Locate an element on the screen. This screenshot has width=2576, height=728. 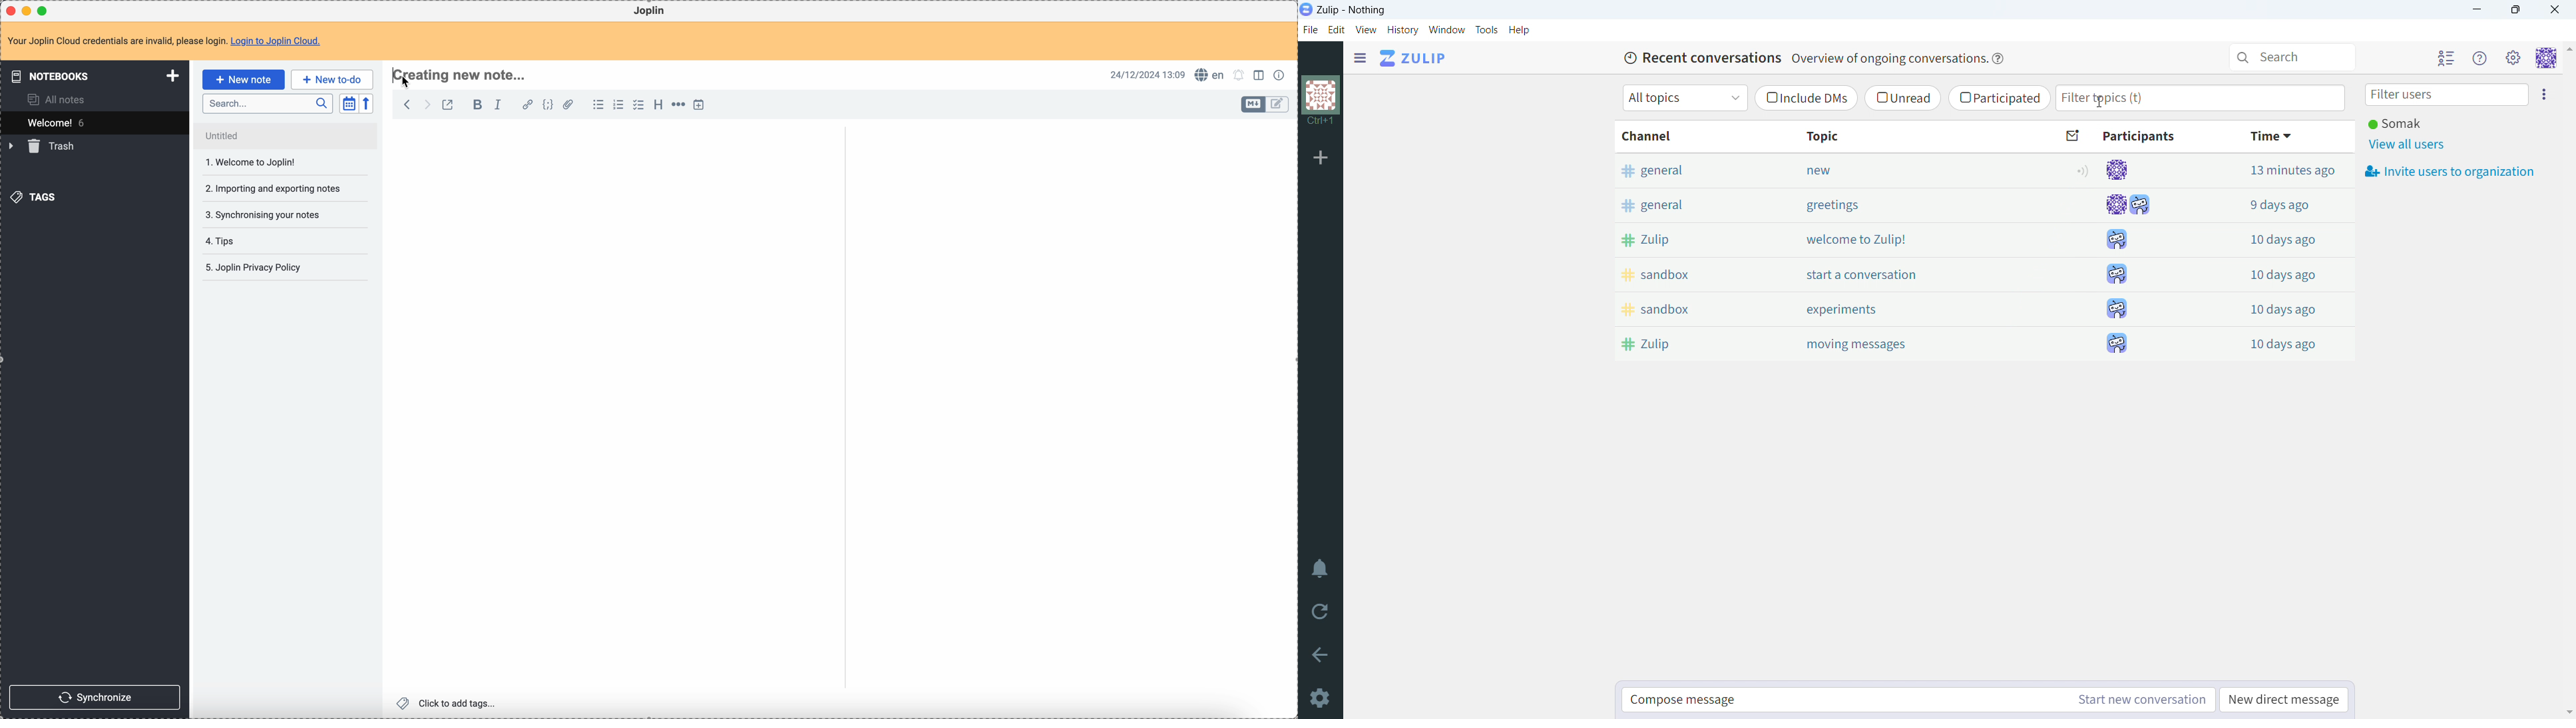
spell checker is located at coordinates (1213, 75).